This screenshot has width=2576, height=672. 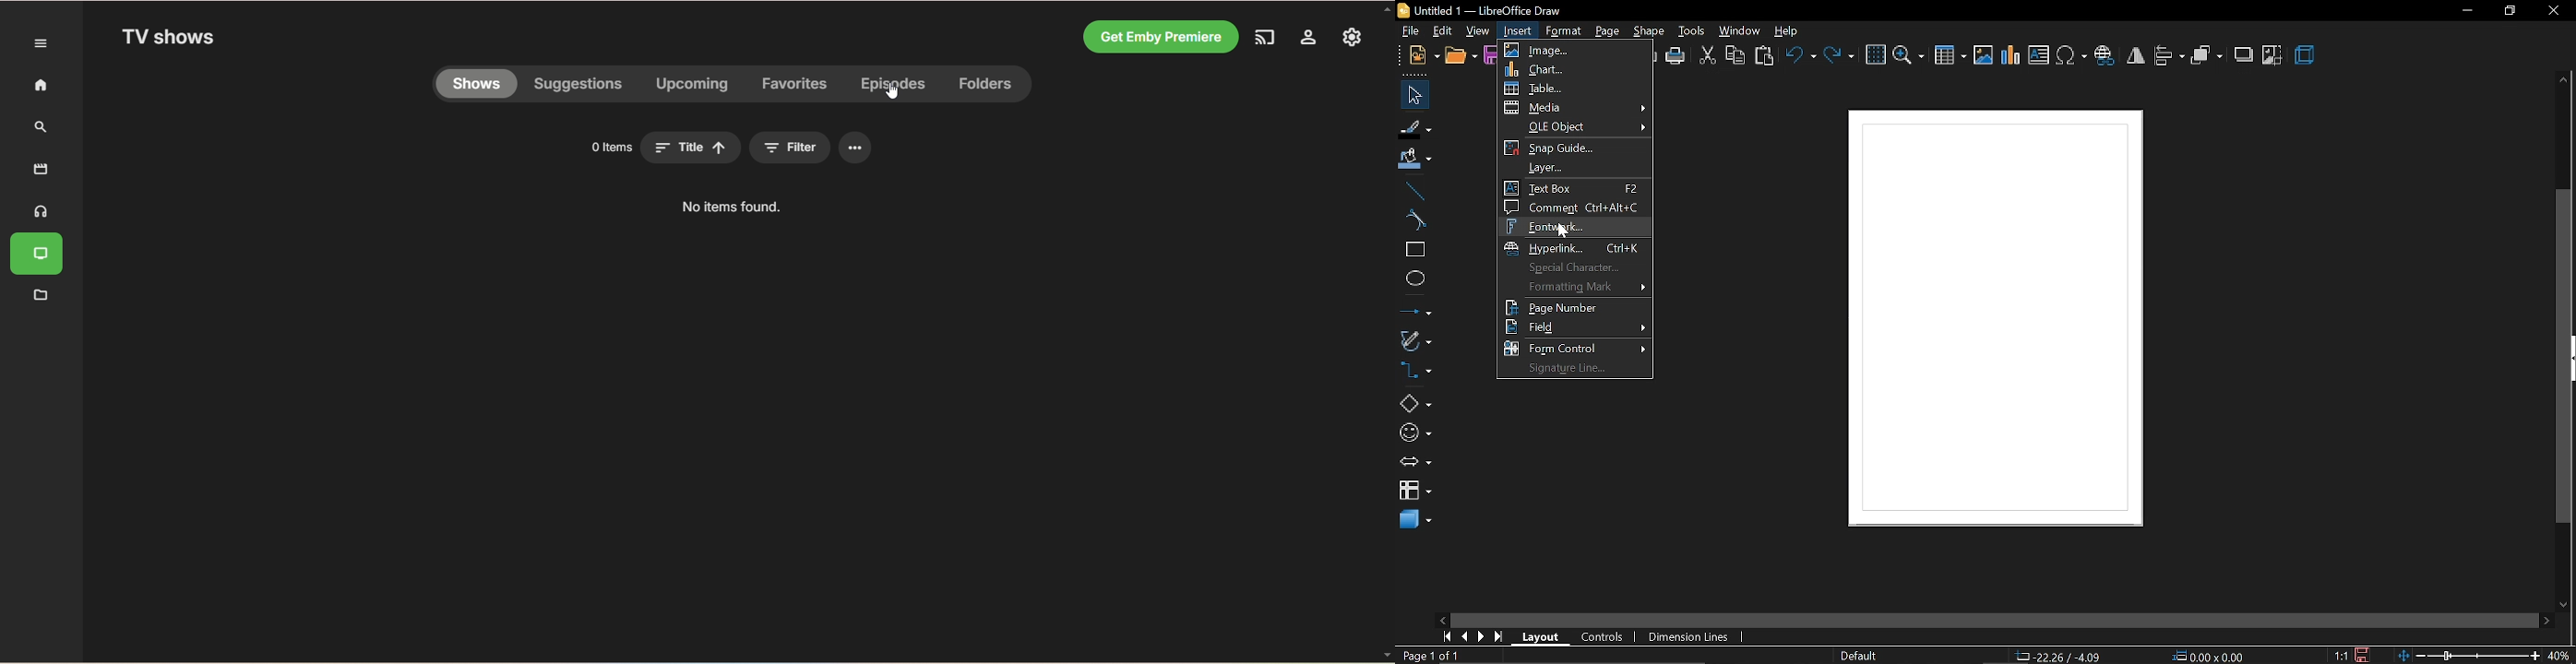 What do you see at coordinates (1270, 39) in the screenshot?
I see `play on another device` at bounding box center [1270, 39].